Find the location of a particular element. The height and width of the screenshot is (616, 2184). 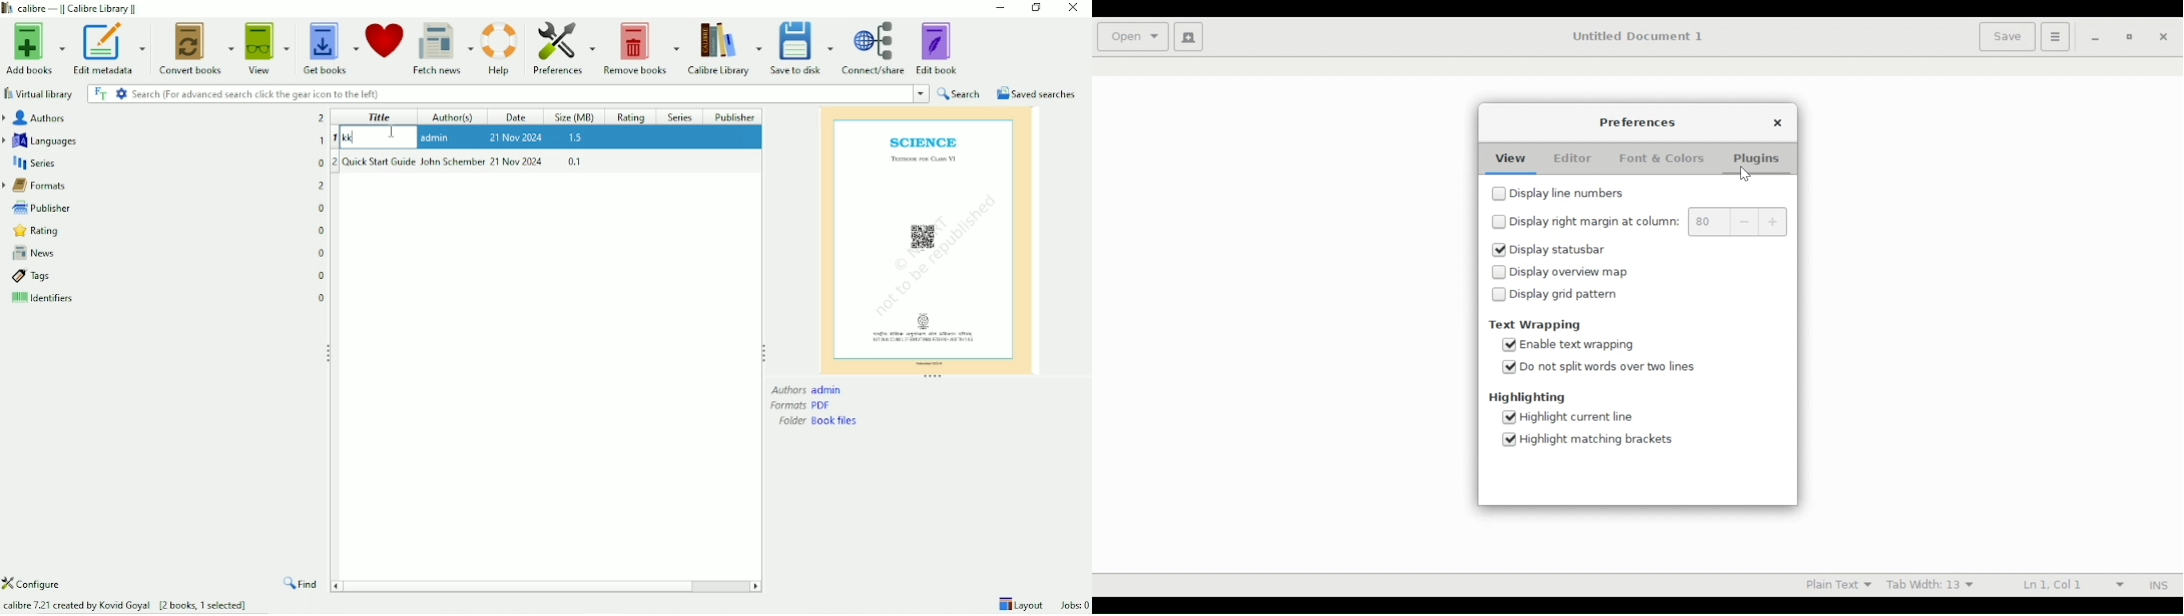

Series is located at coordinates (681, 116).